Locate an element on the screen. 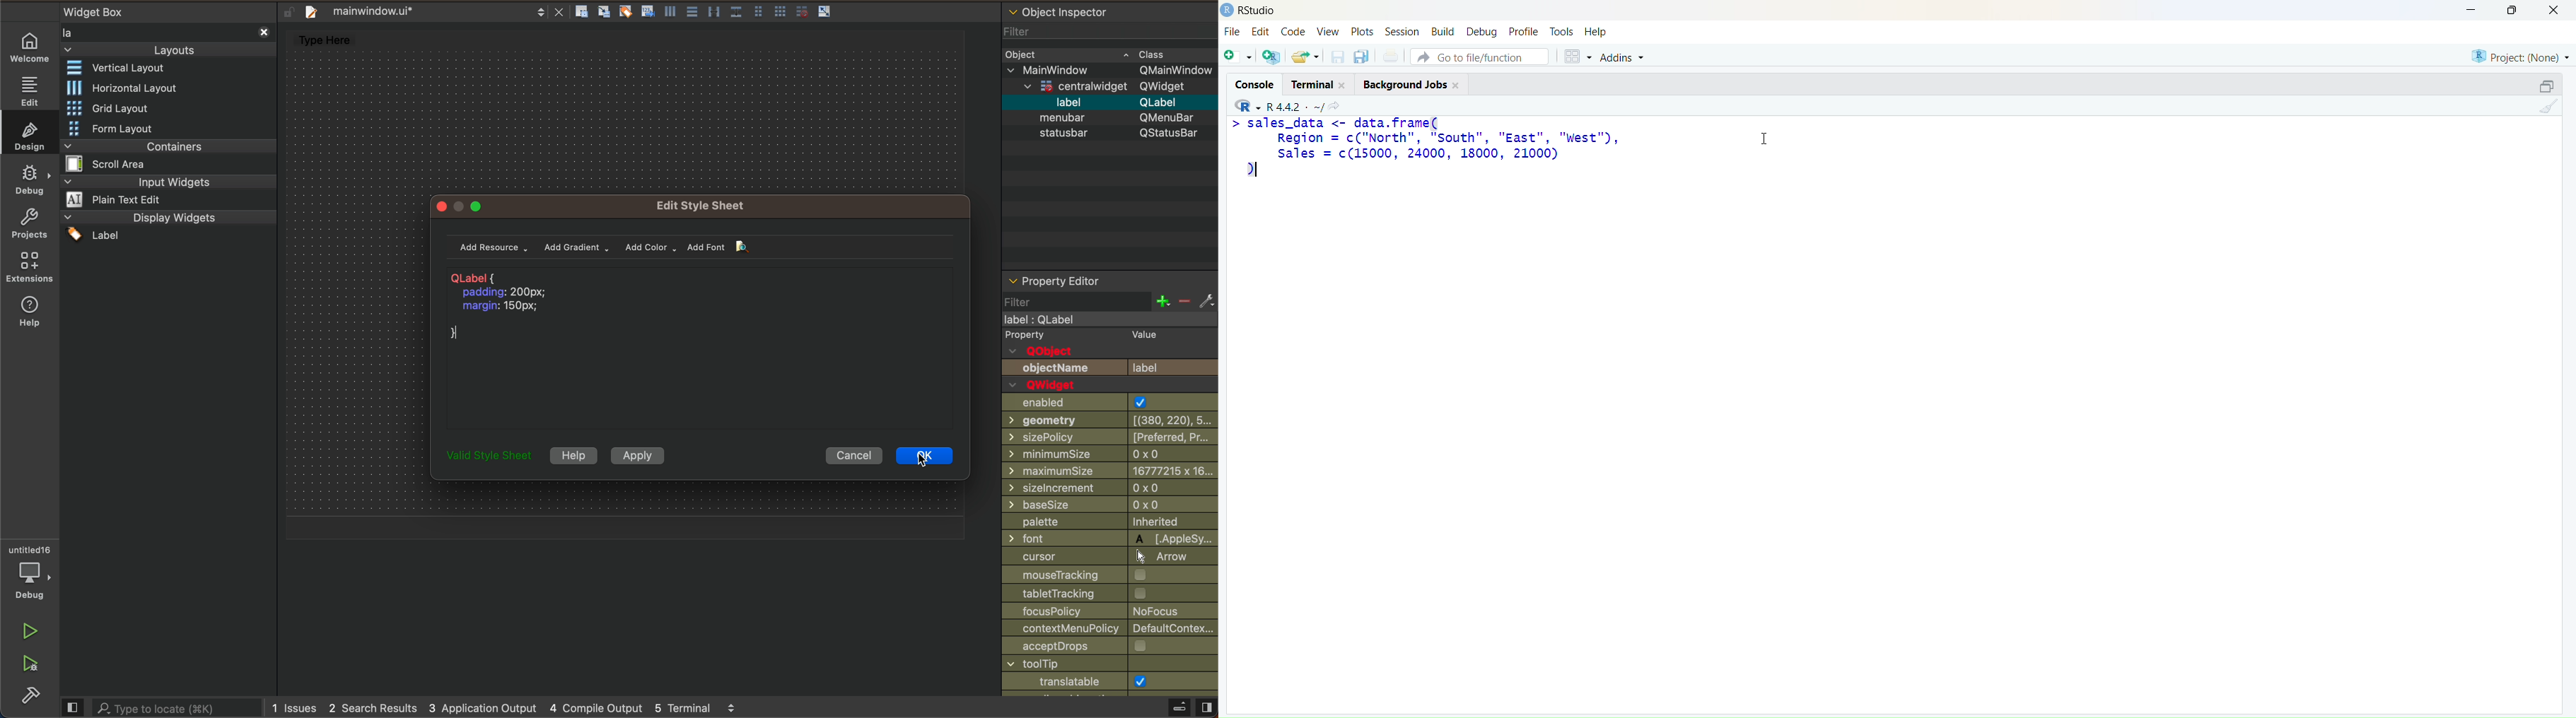 The height and width of the screenshot is (728, 2576). Debug is located at coordinates (1481, 31).